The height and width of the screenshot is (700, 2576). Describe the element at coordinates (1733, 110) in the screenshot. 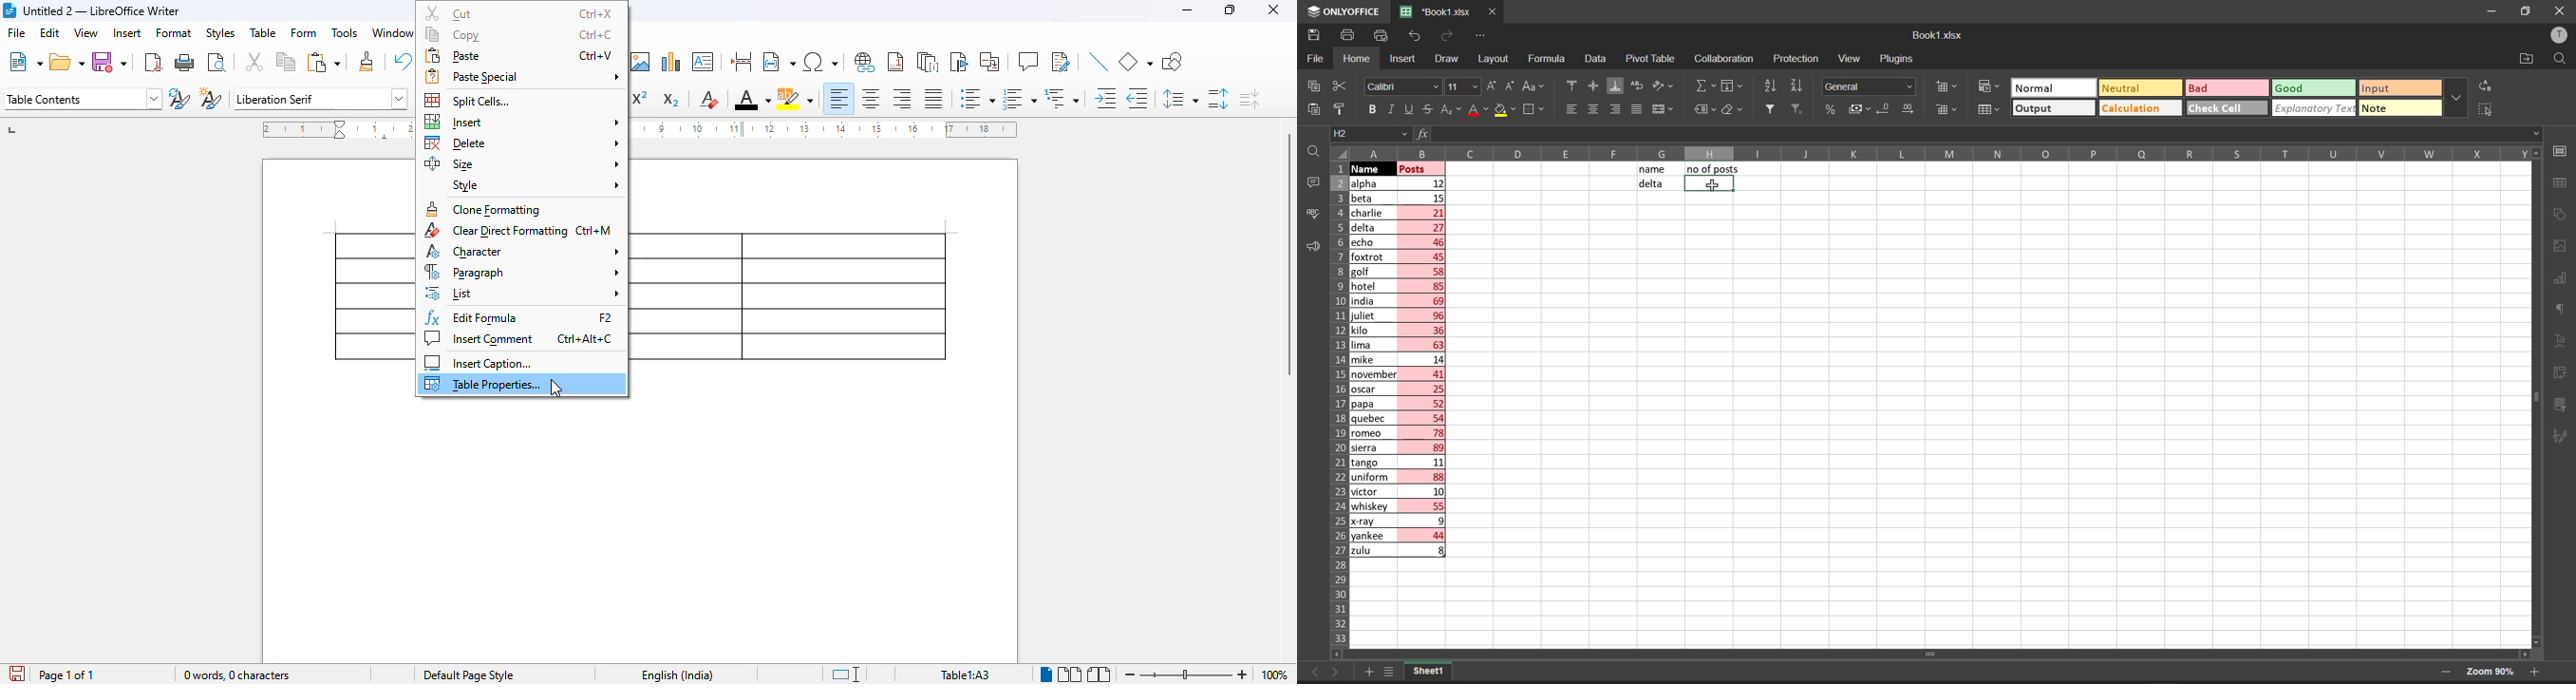

I see `clear` at that location.